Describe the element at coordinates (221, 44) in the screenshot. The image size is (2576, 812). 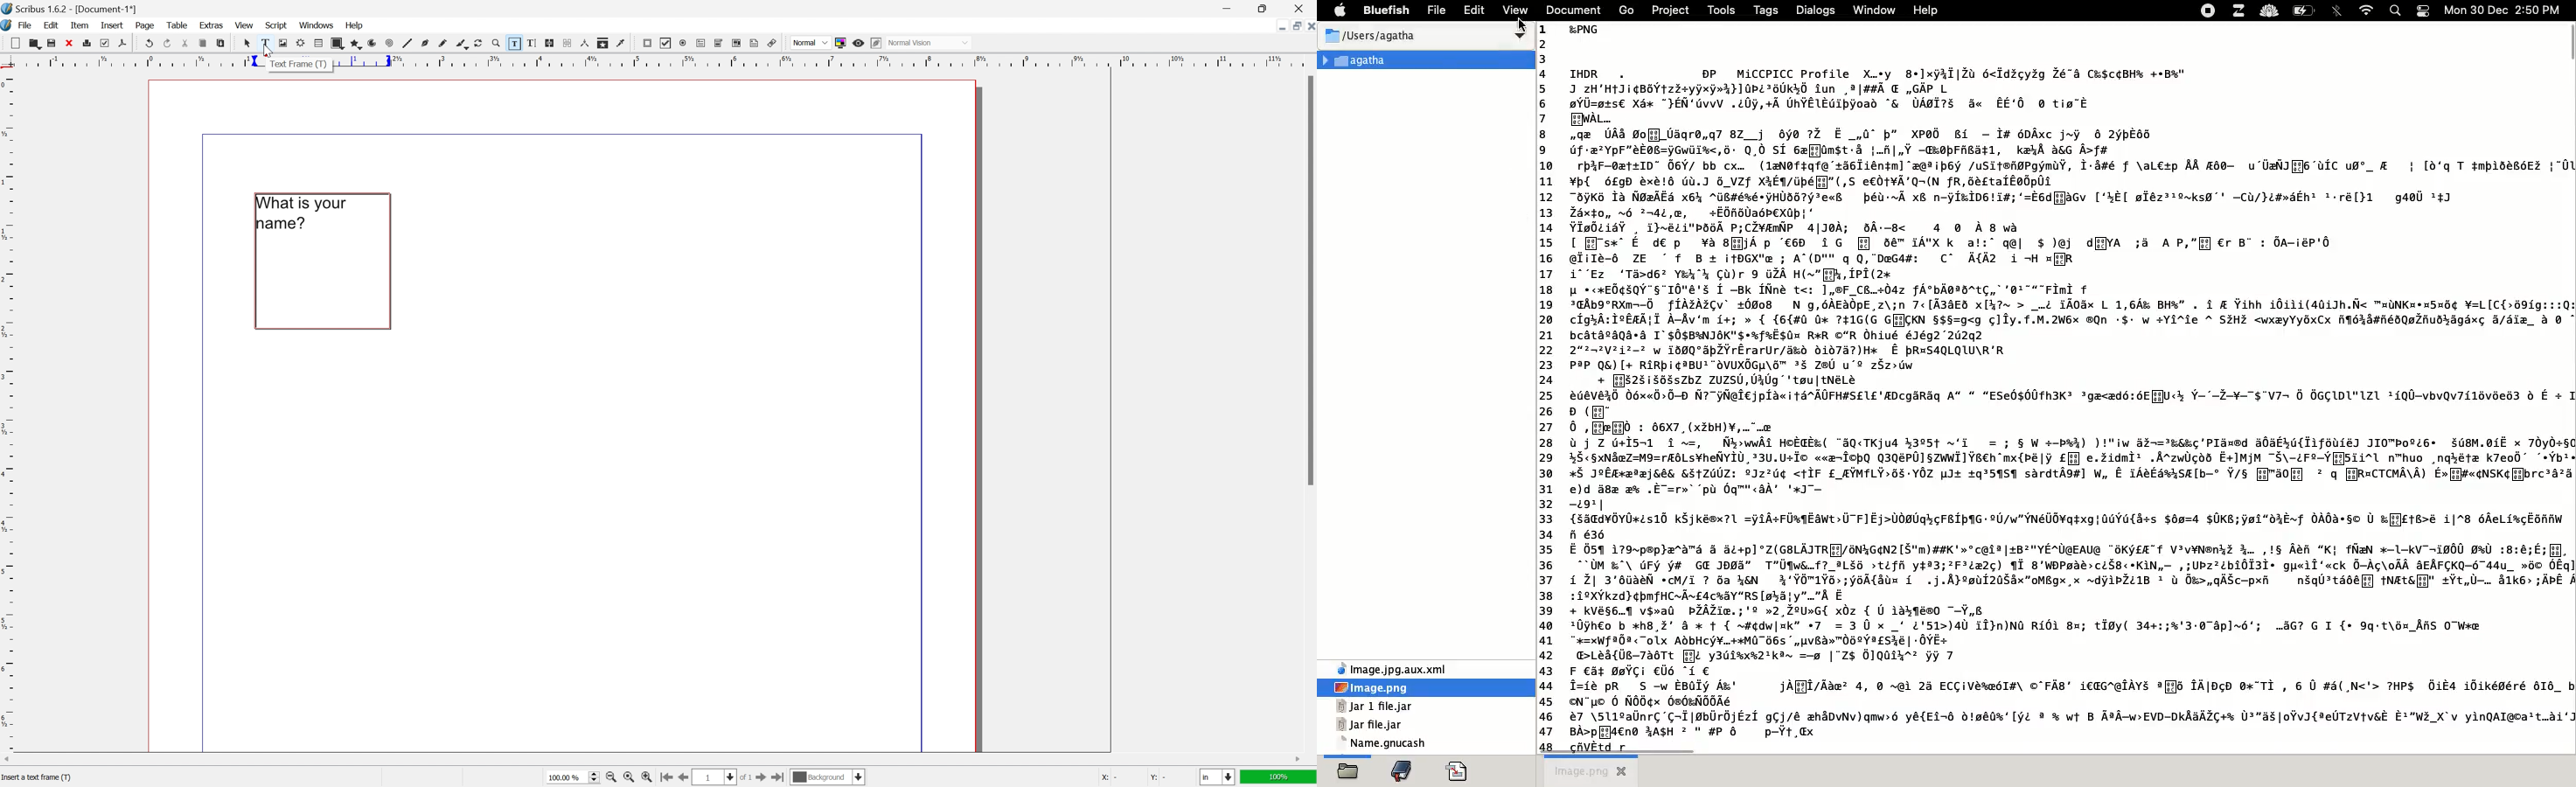
I see `paste` at that location.